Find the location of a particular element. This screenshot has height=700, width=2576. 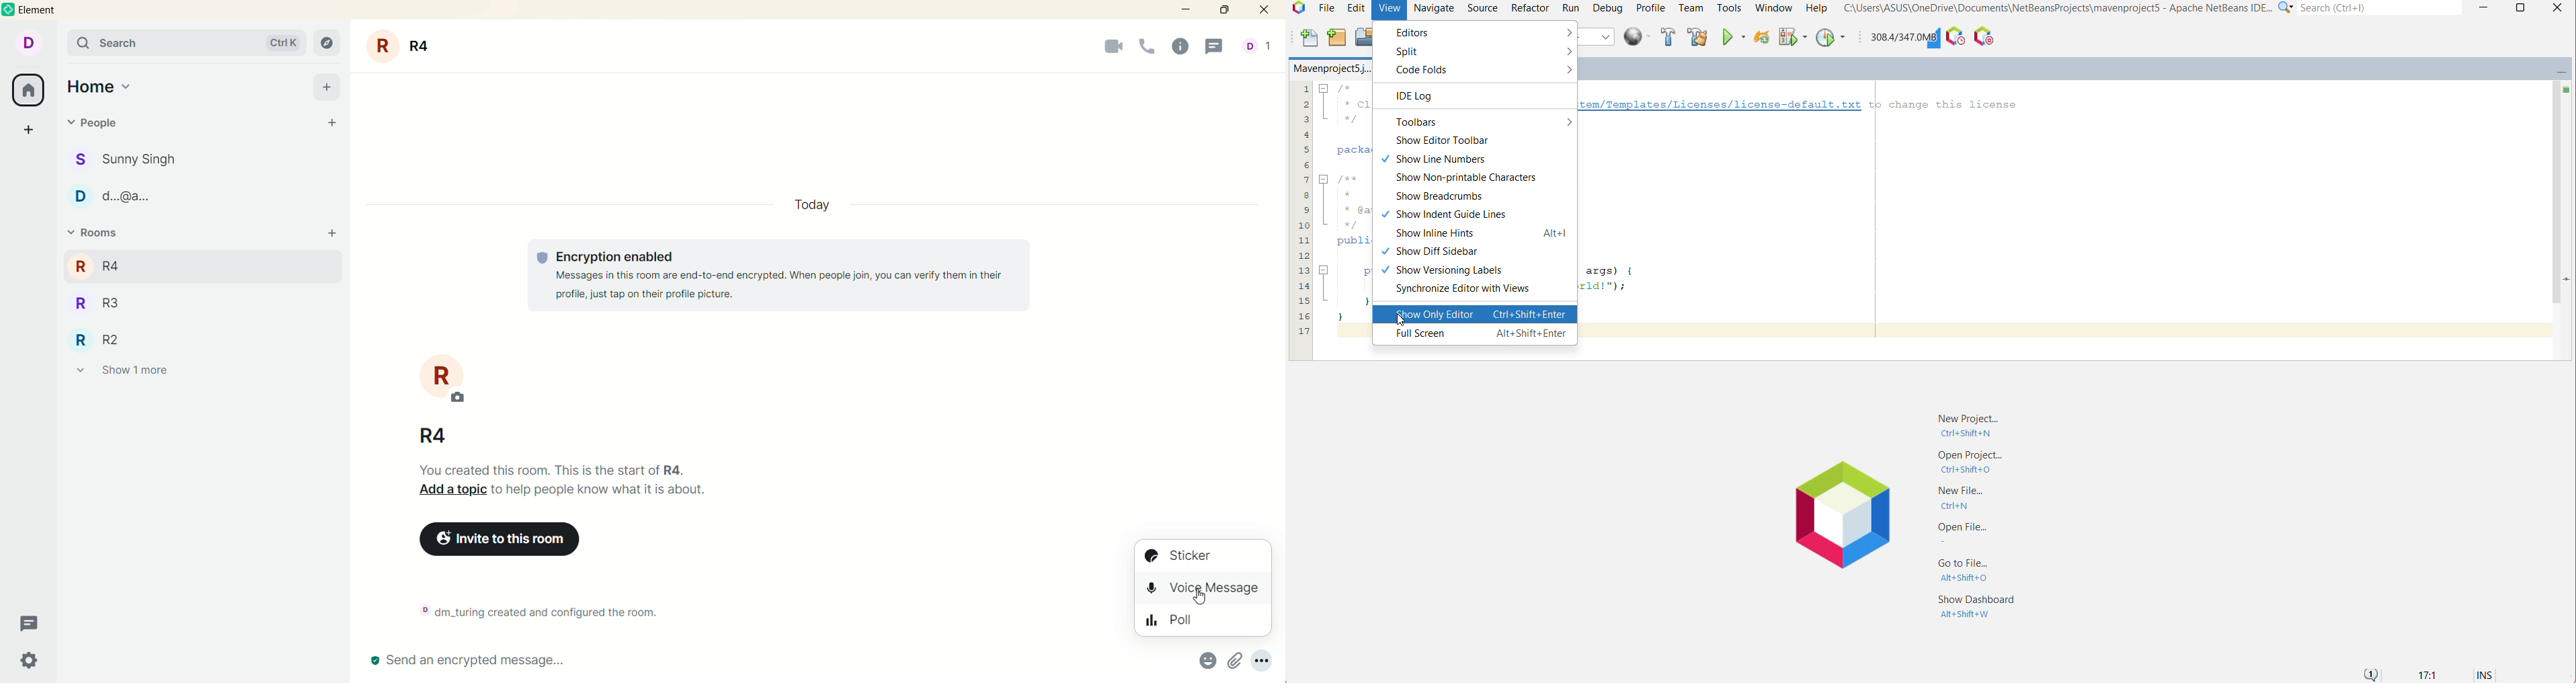

room name is located at coordinates (405, 46).